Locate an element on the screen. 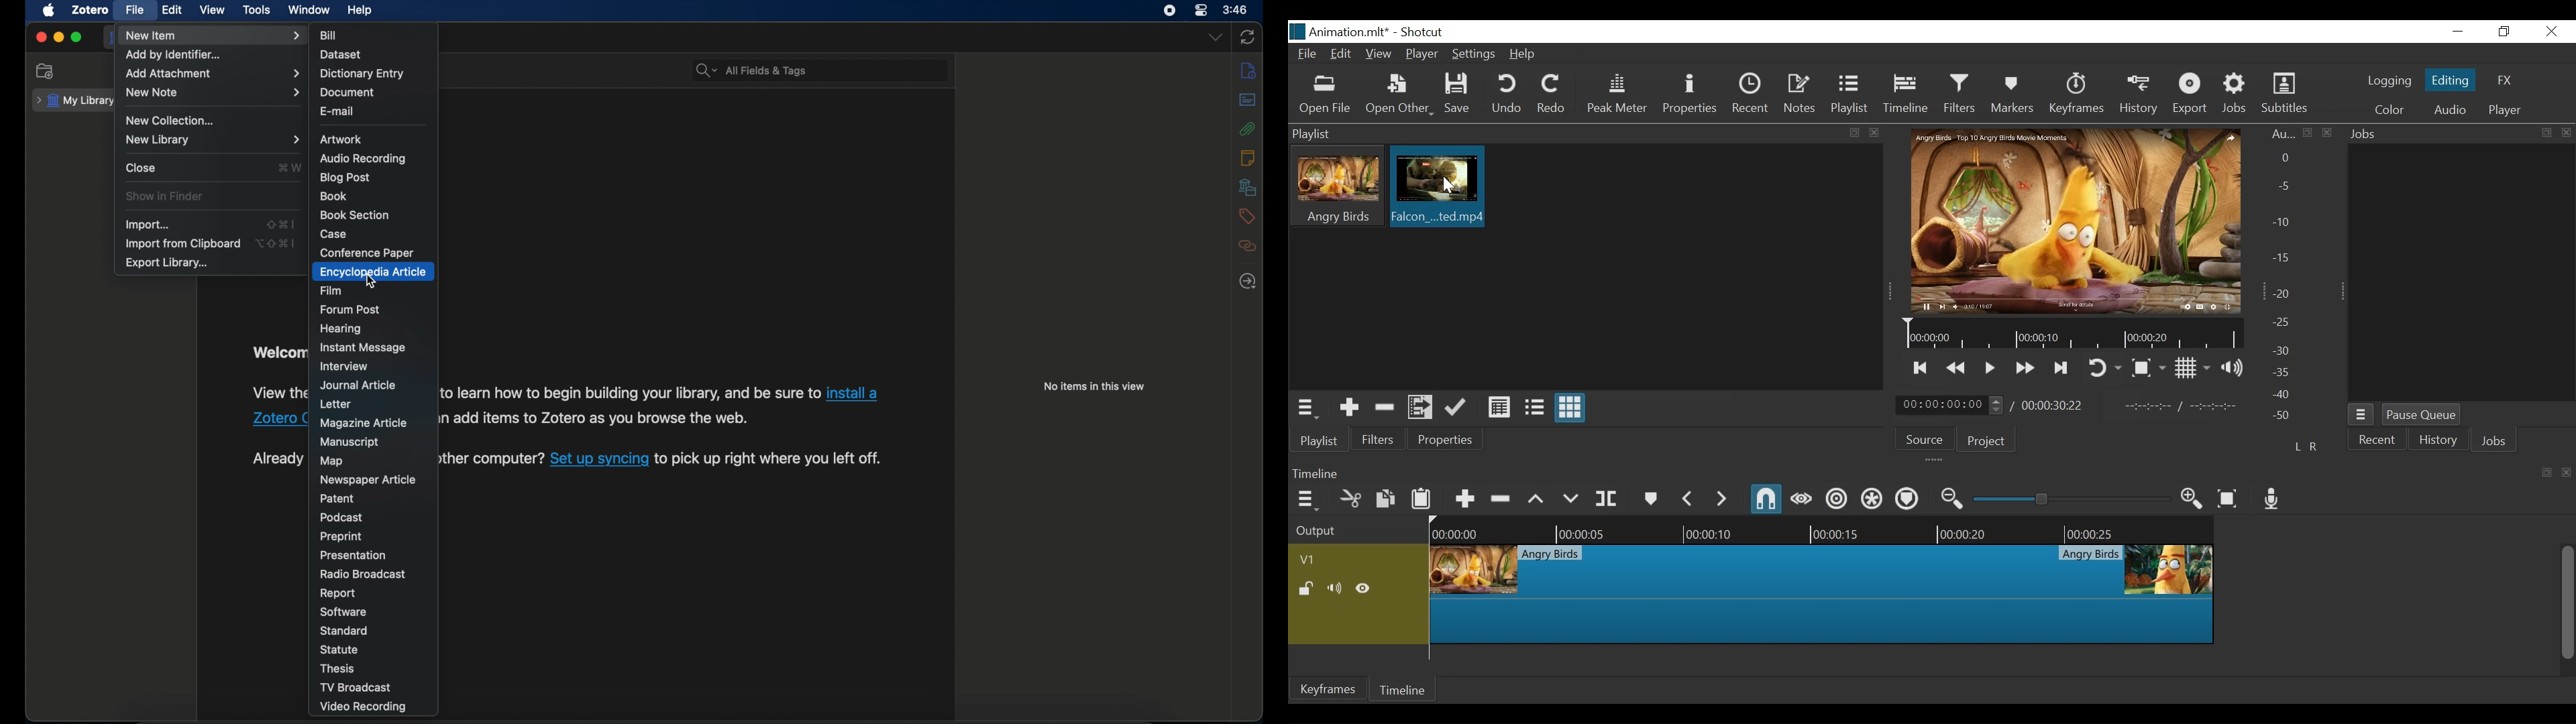 The image size is (2576, 728). encyclopedia article is located at coordinates (374, 272).